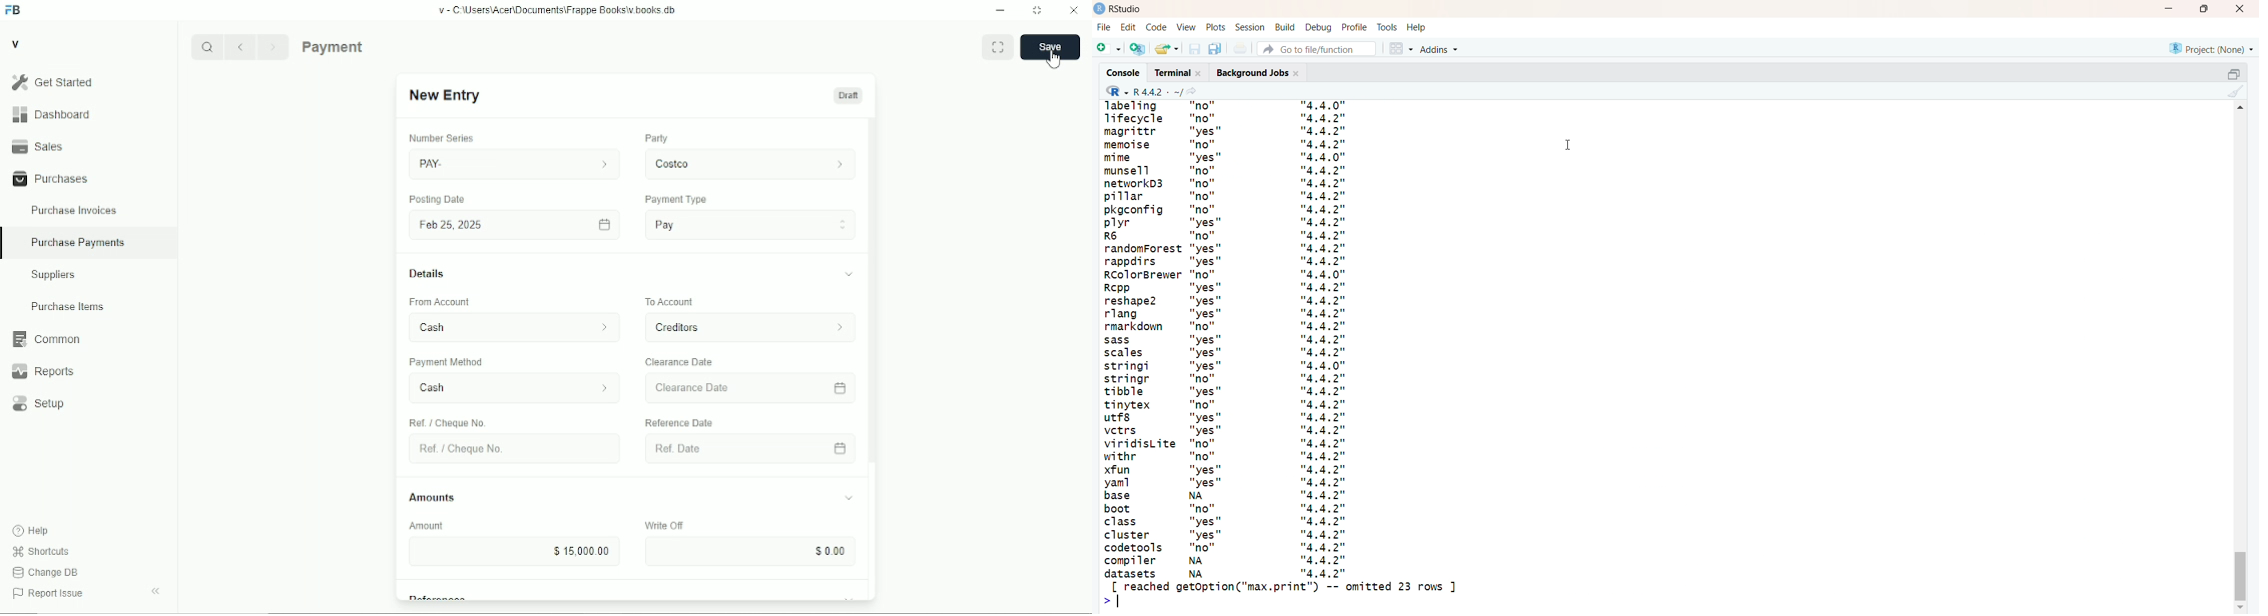 Image resolution: width=2268 pixels, height=616 pixels. What do you see at coordinates (515, 550) in the screenshot?
I see `$15,000` at bounding box center [515, 550].